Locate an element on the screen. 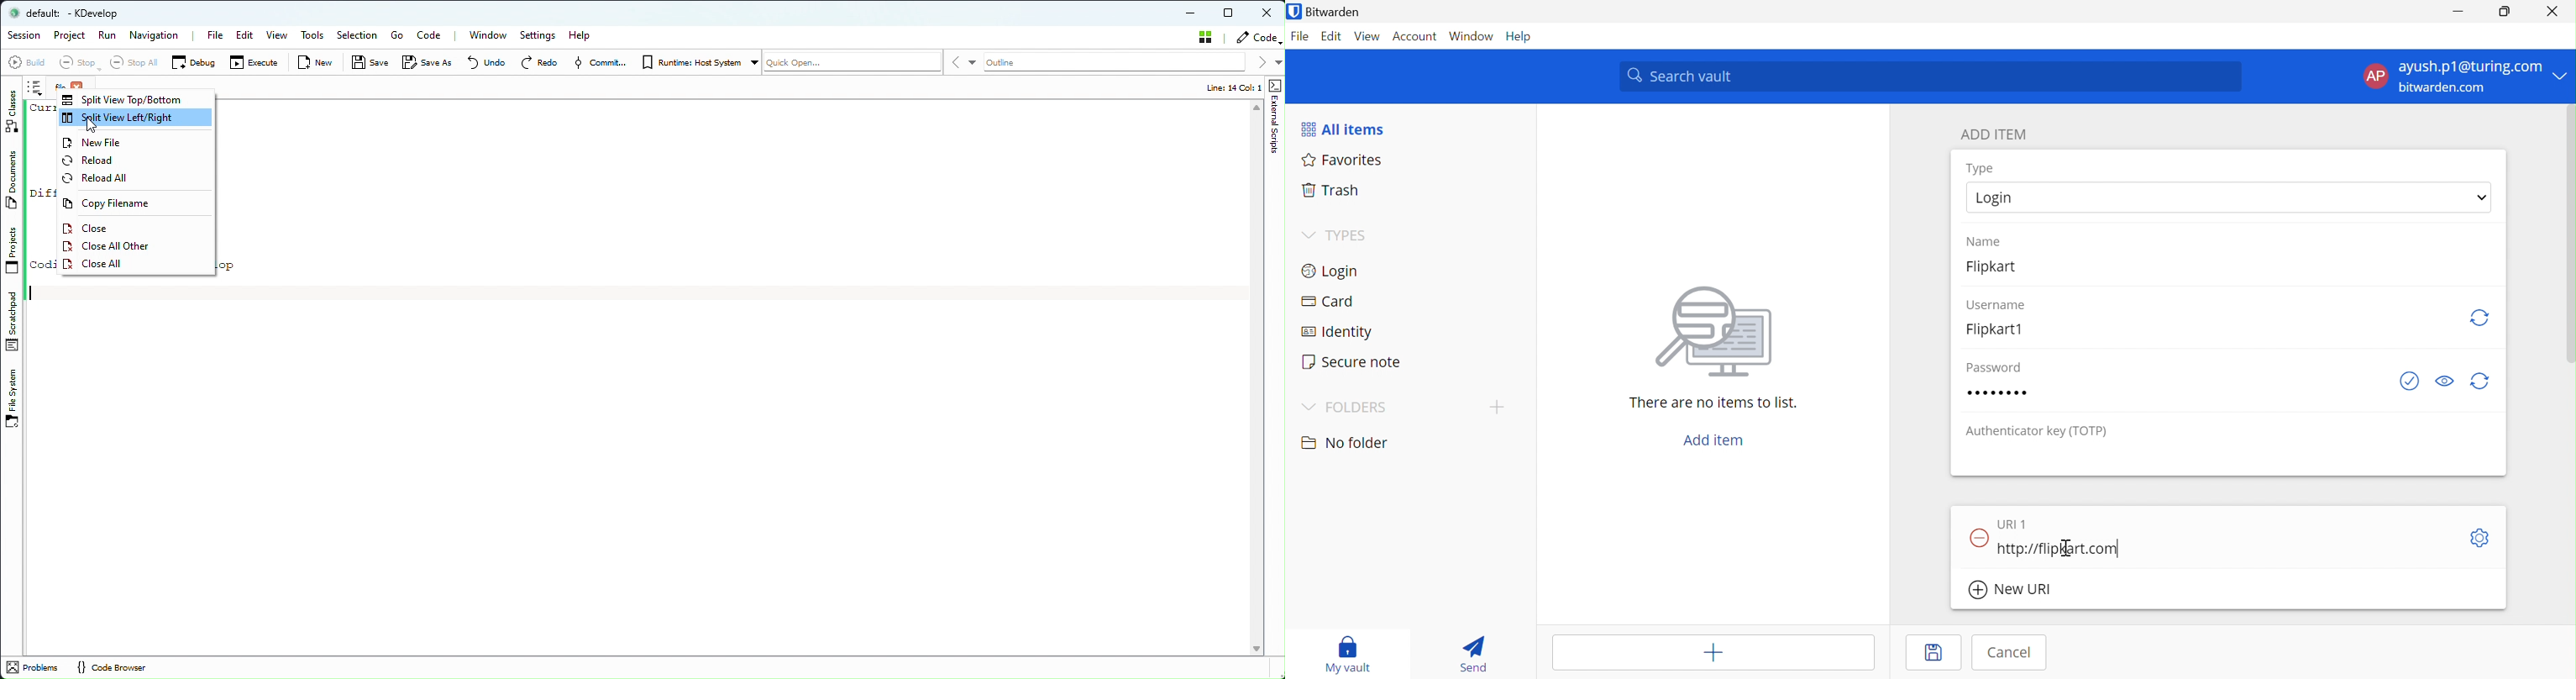 The image size is (2576, 700). Type is located at coordinates (1981, 168).